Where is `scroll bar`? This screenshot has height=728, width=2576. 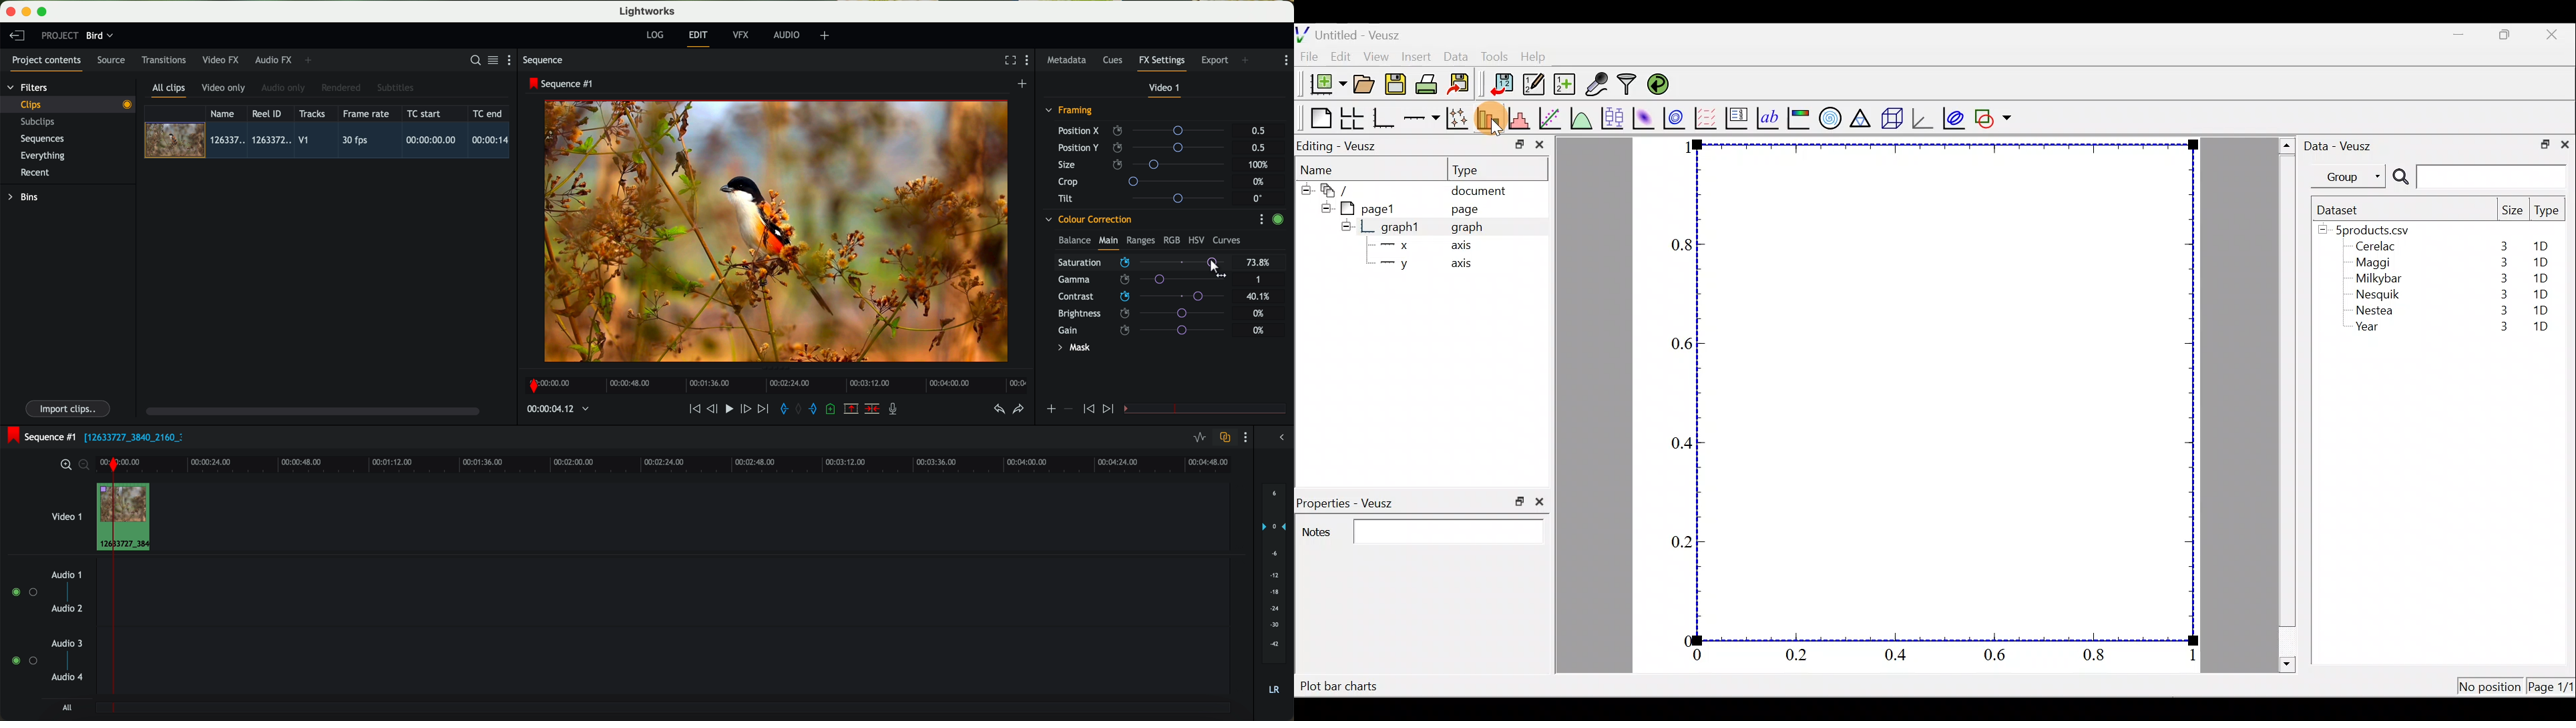
scroll bar is located at coordinates (311, 411).